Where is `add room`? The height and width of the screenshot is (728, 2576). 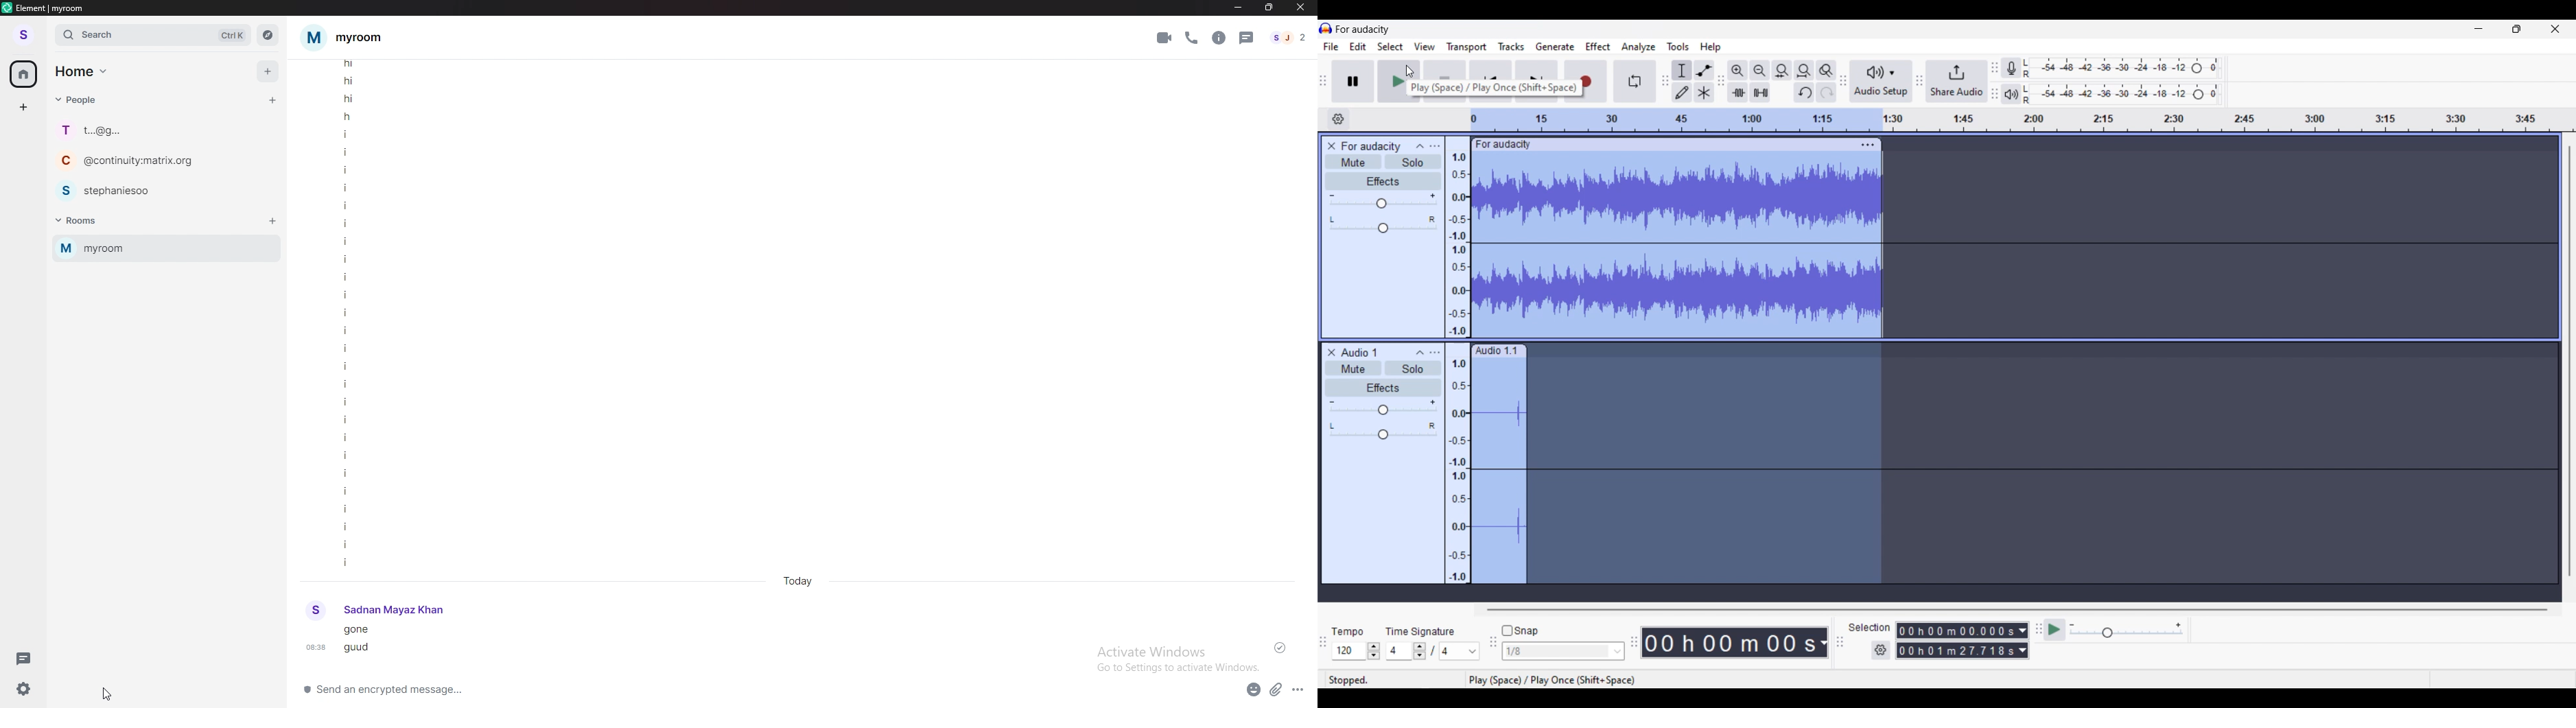
add room is located at coordinates (272, 221).